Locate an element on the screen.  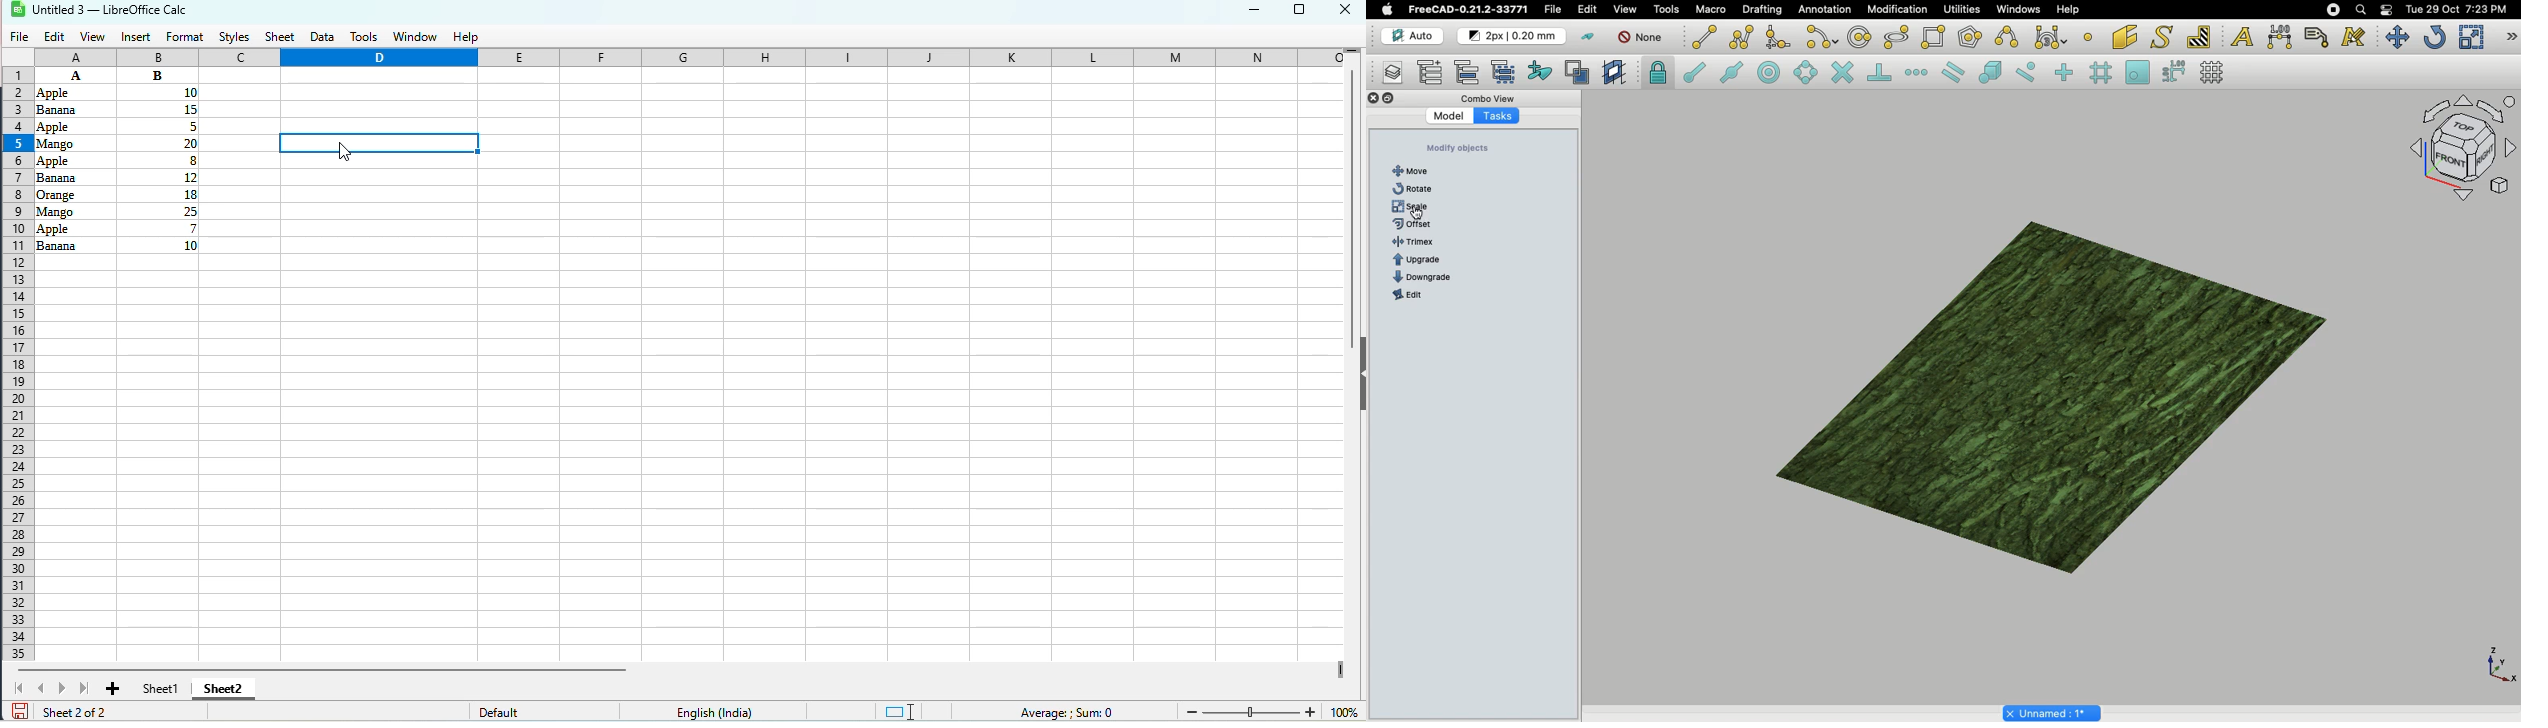
zoom is located at coordinates (1345, 712).